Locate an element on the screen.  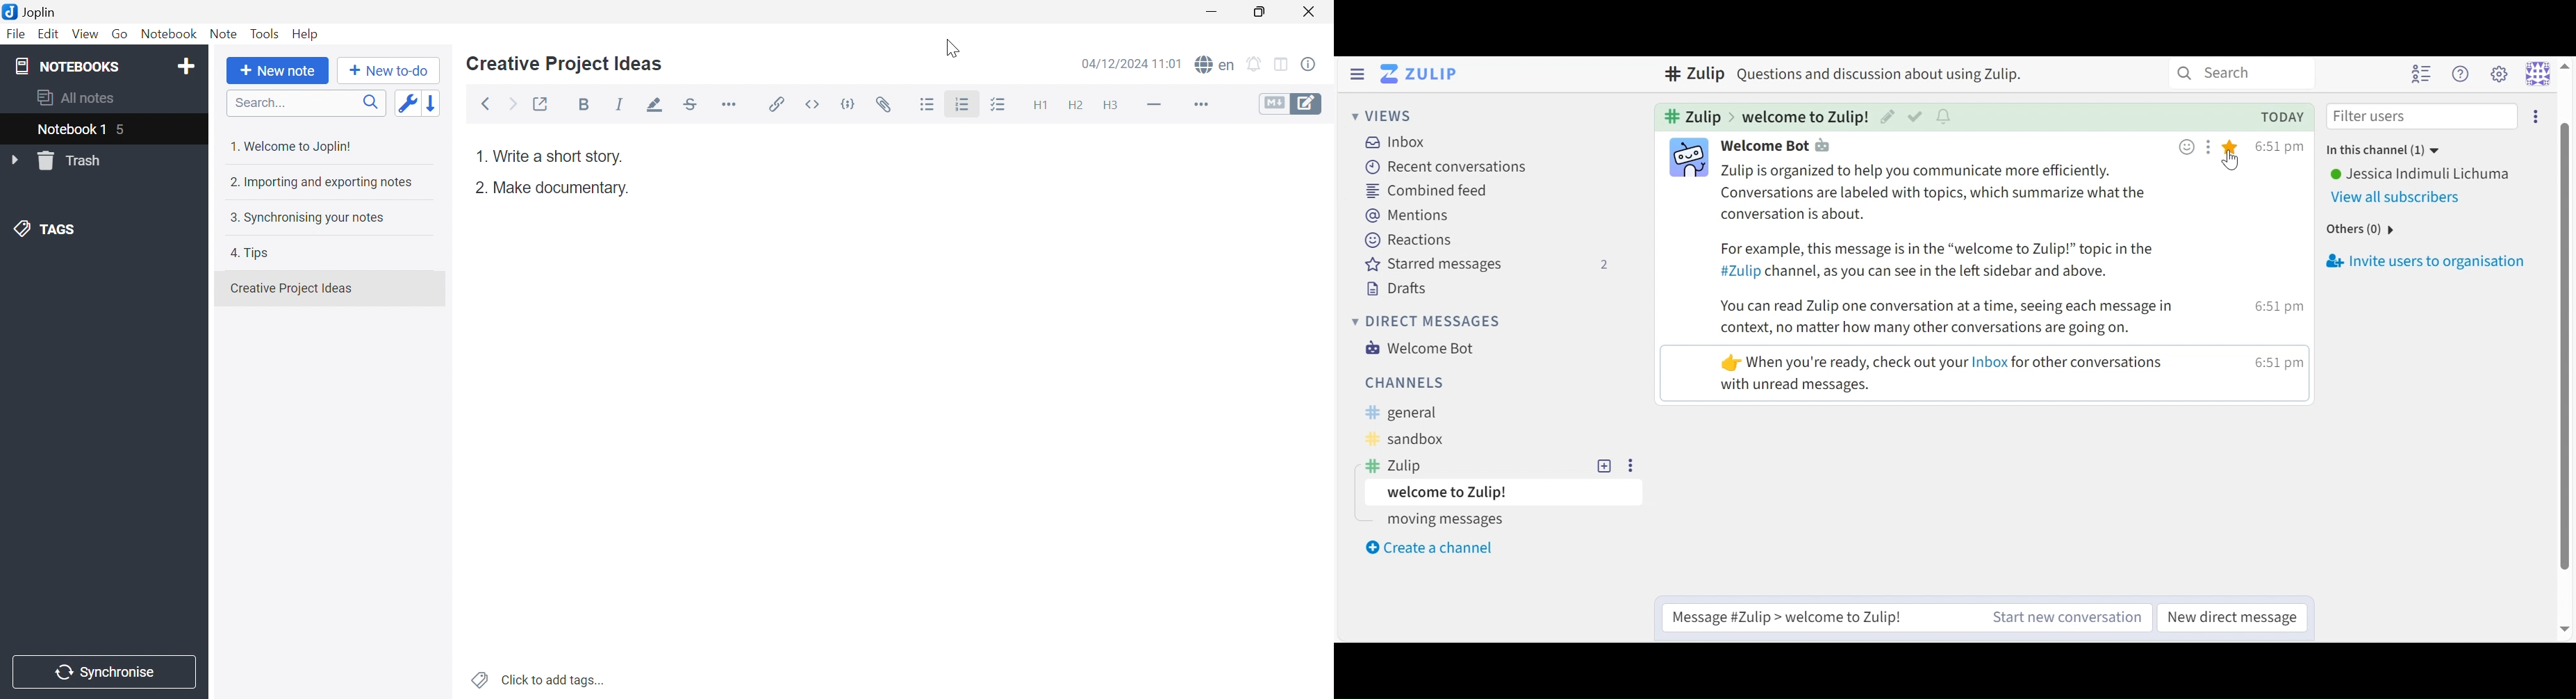
3. Synchronising your notes is located at coordinates (309, 218).